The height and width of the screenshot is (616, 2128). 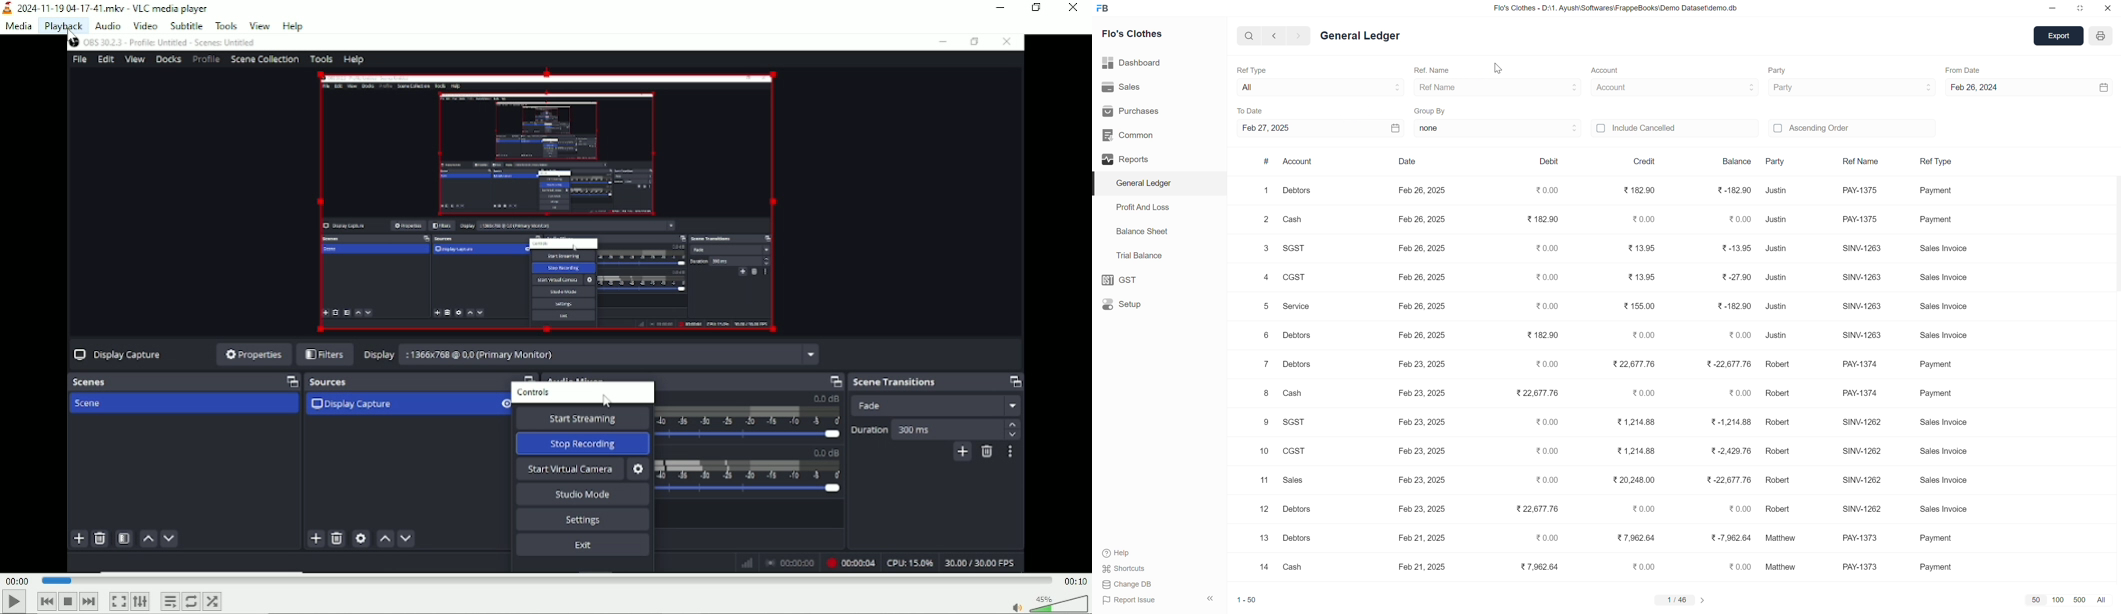 What do you see at coordinates (1735, 190) in the screenshot?
I see `-182.90` at bounding box center [1735, 190].